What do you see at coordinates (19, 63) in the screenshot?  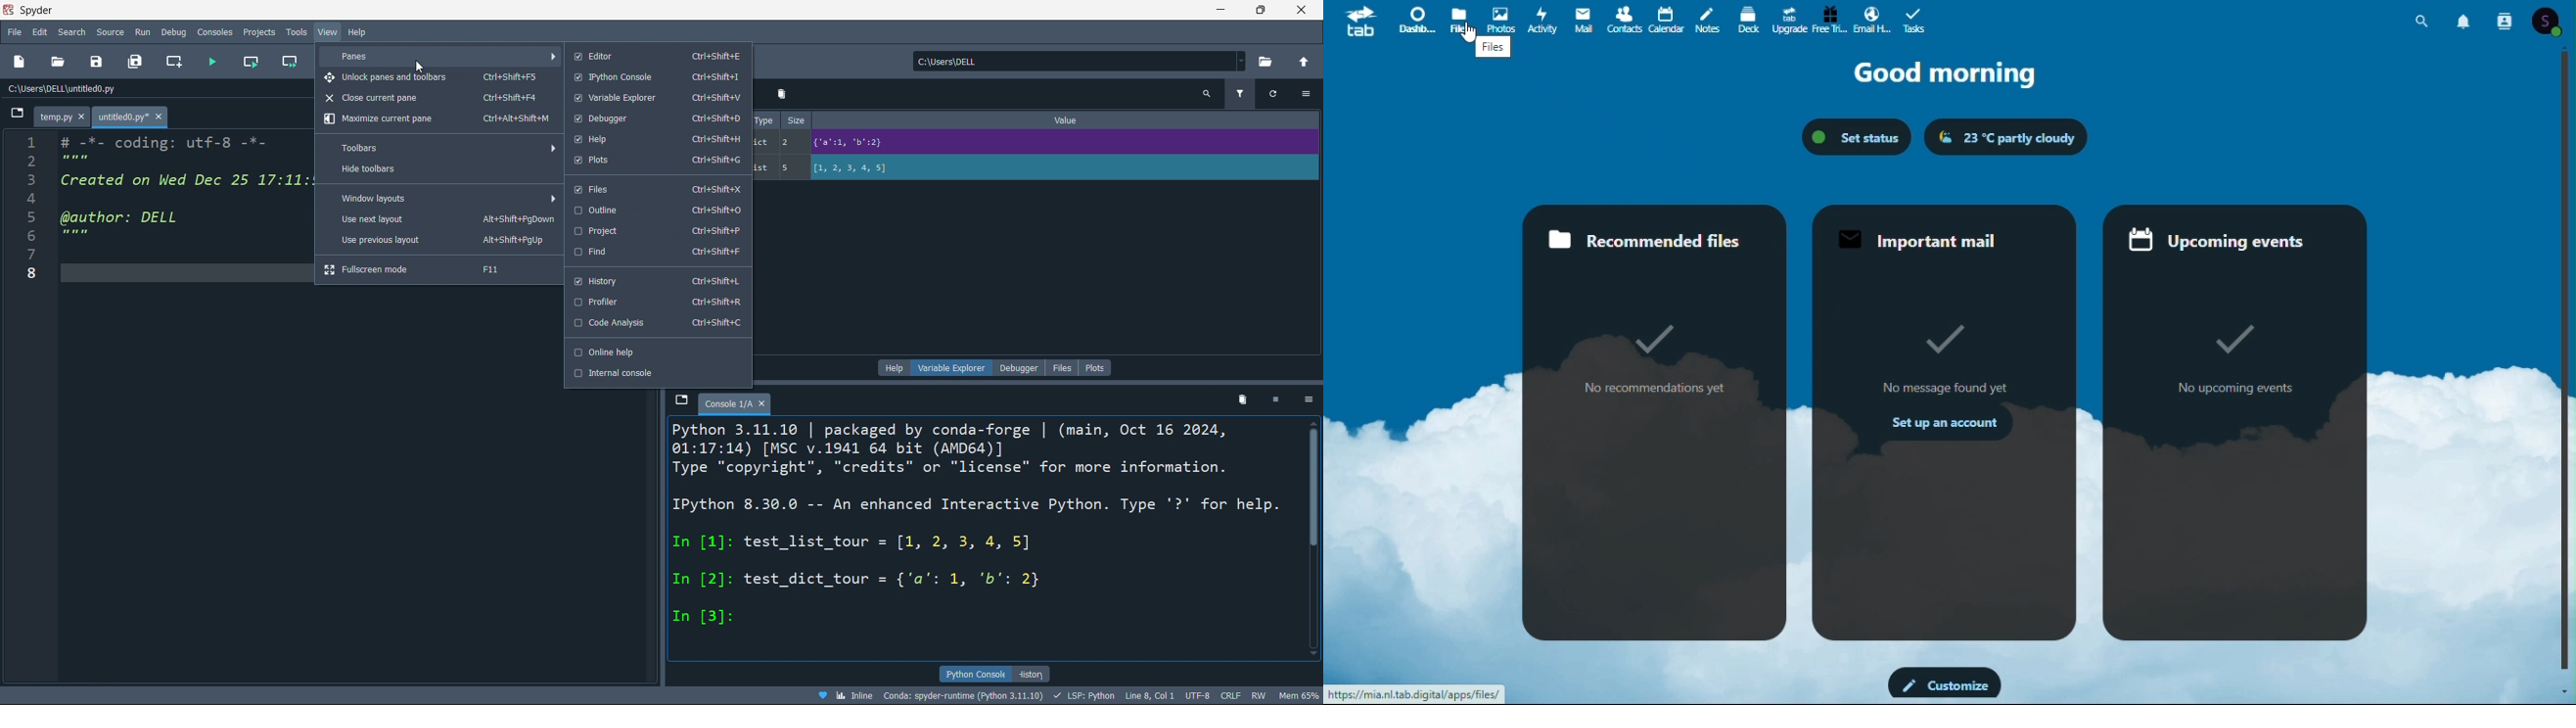 I see `new file` at bounding box center [19, 63].